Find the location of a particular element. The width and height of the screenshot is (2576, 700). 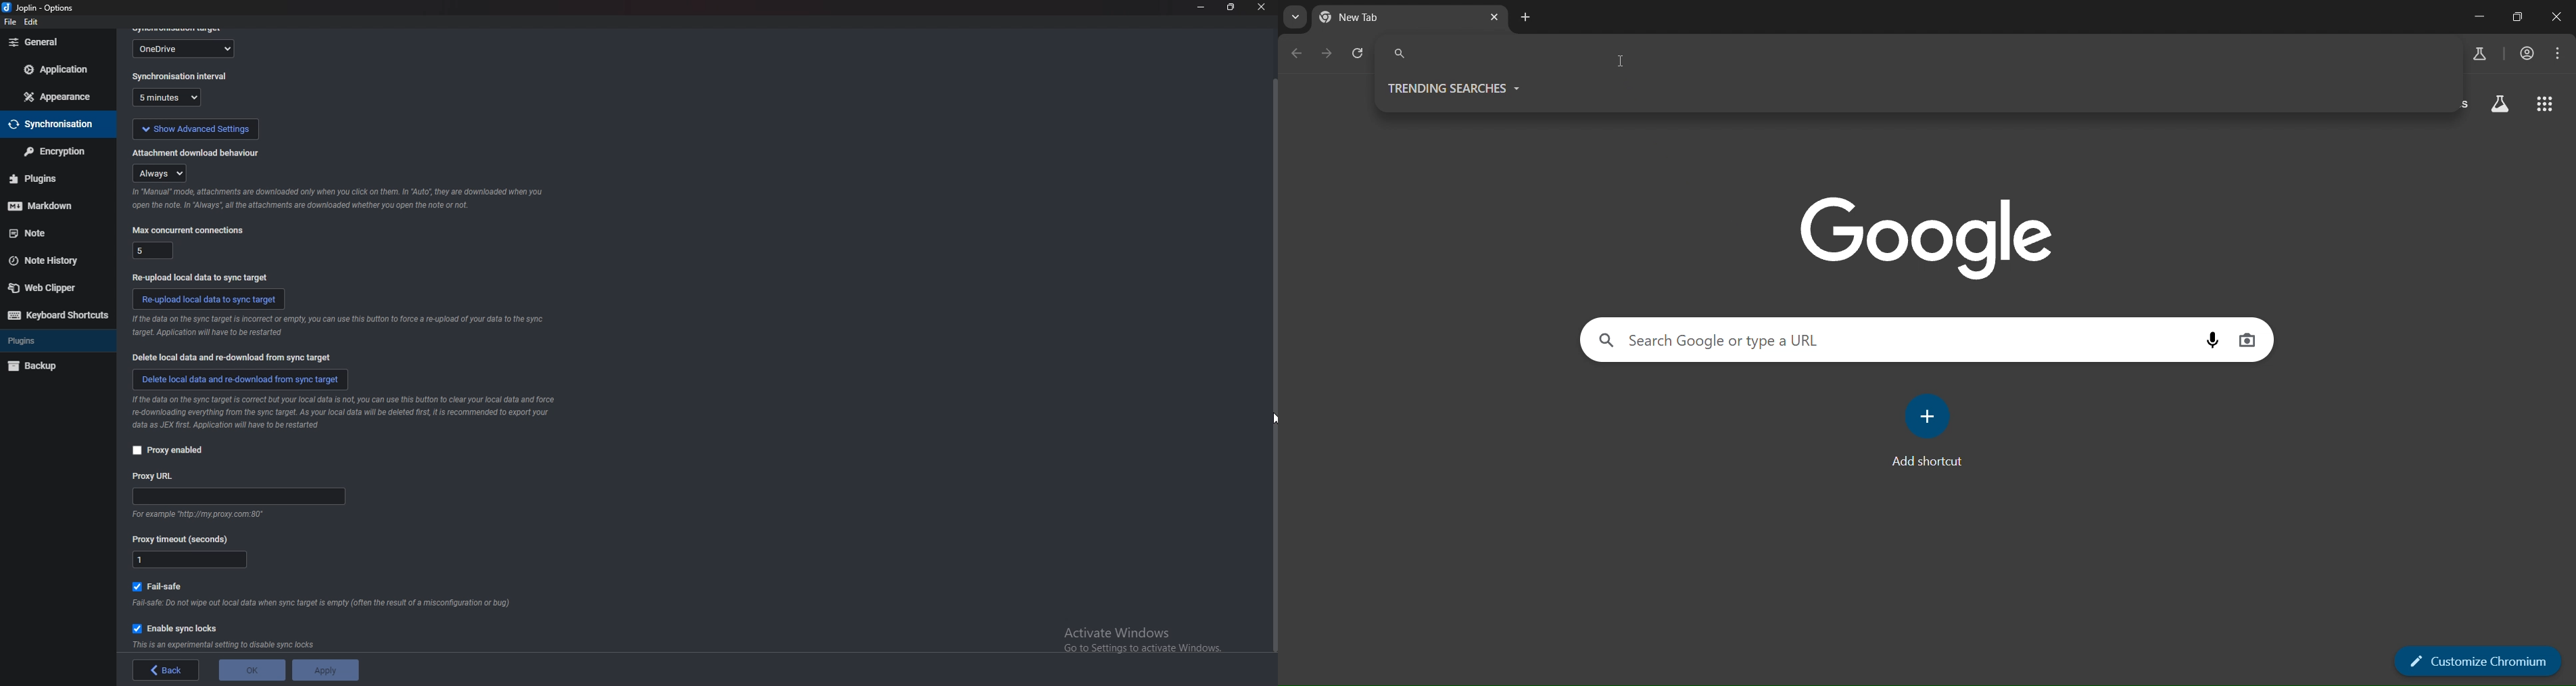

proxy timeout is located at coordinates (190, 561).